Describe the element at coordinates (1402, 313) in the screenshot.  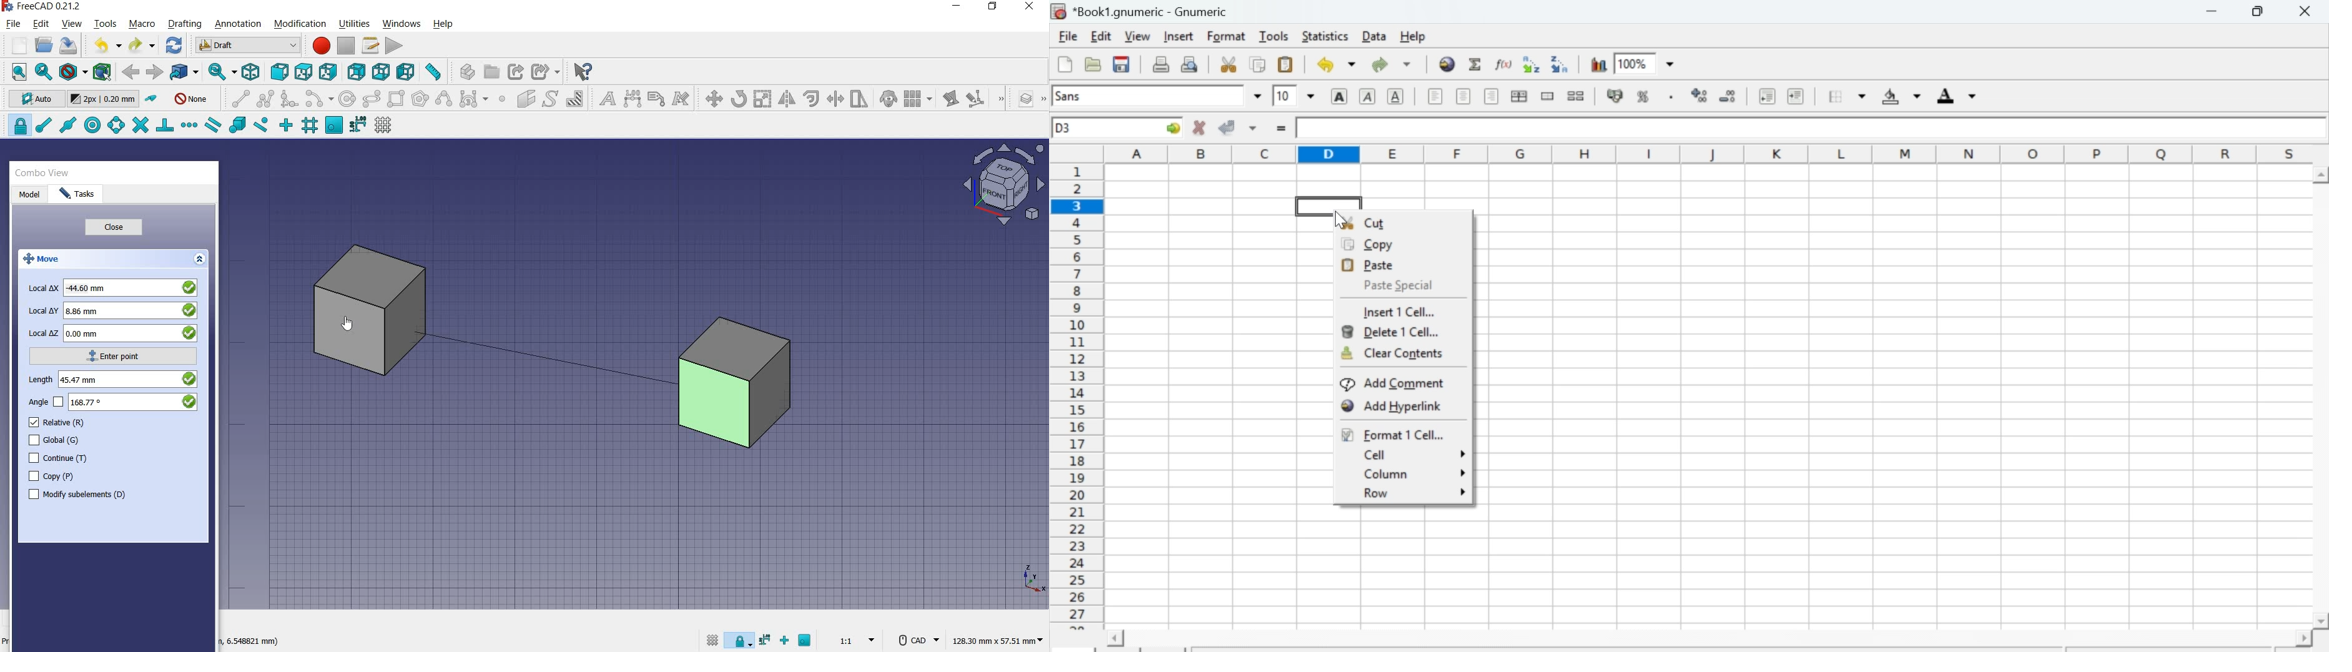
I see `Insert 1 cell` at that location.